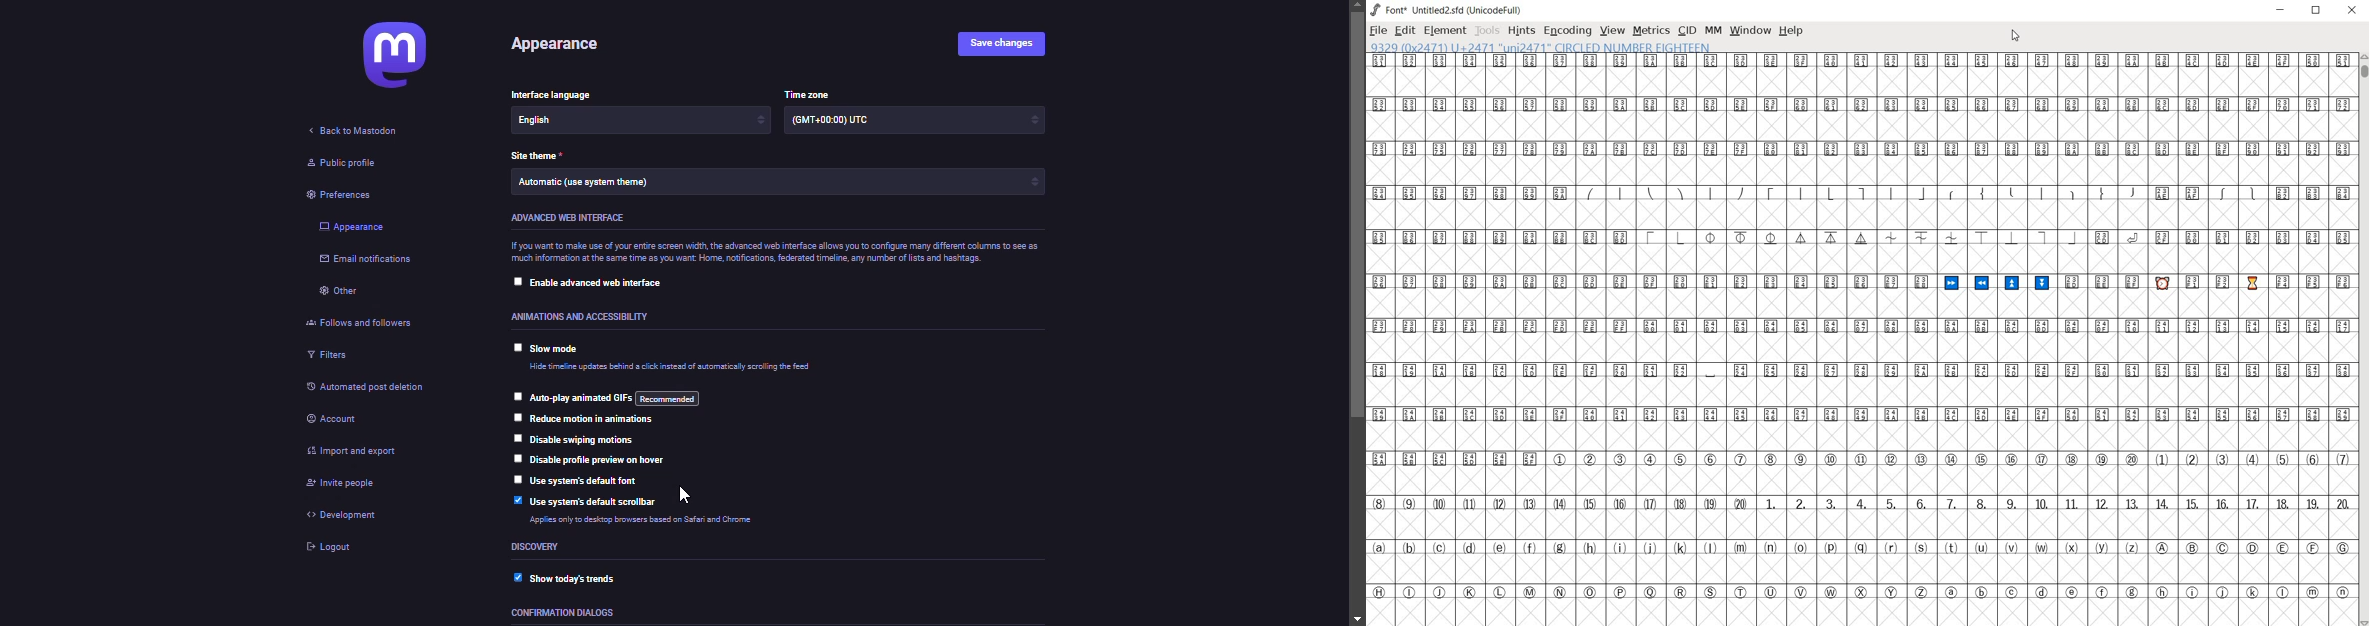 Image resolution: width=2380 pixels, height=644 pixels. I want to click on scrollbar, so click(2363, 339).